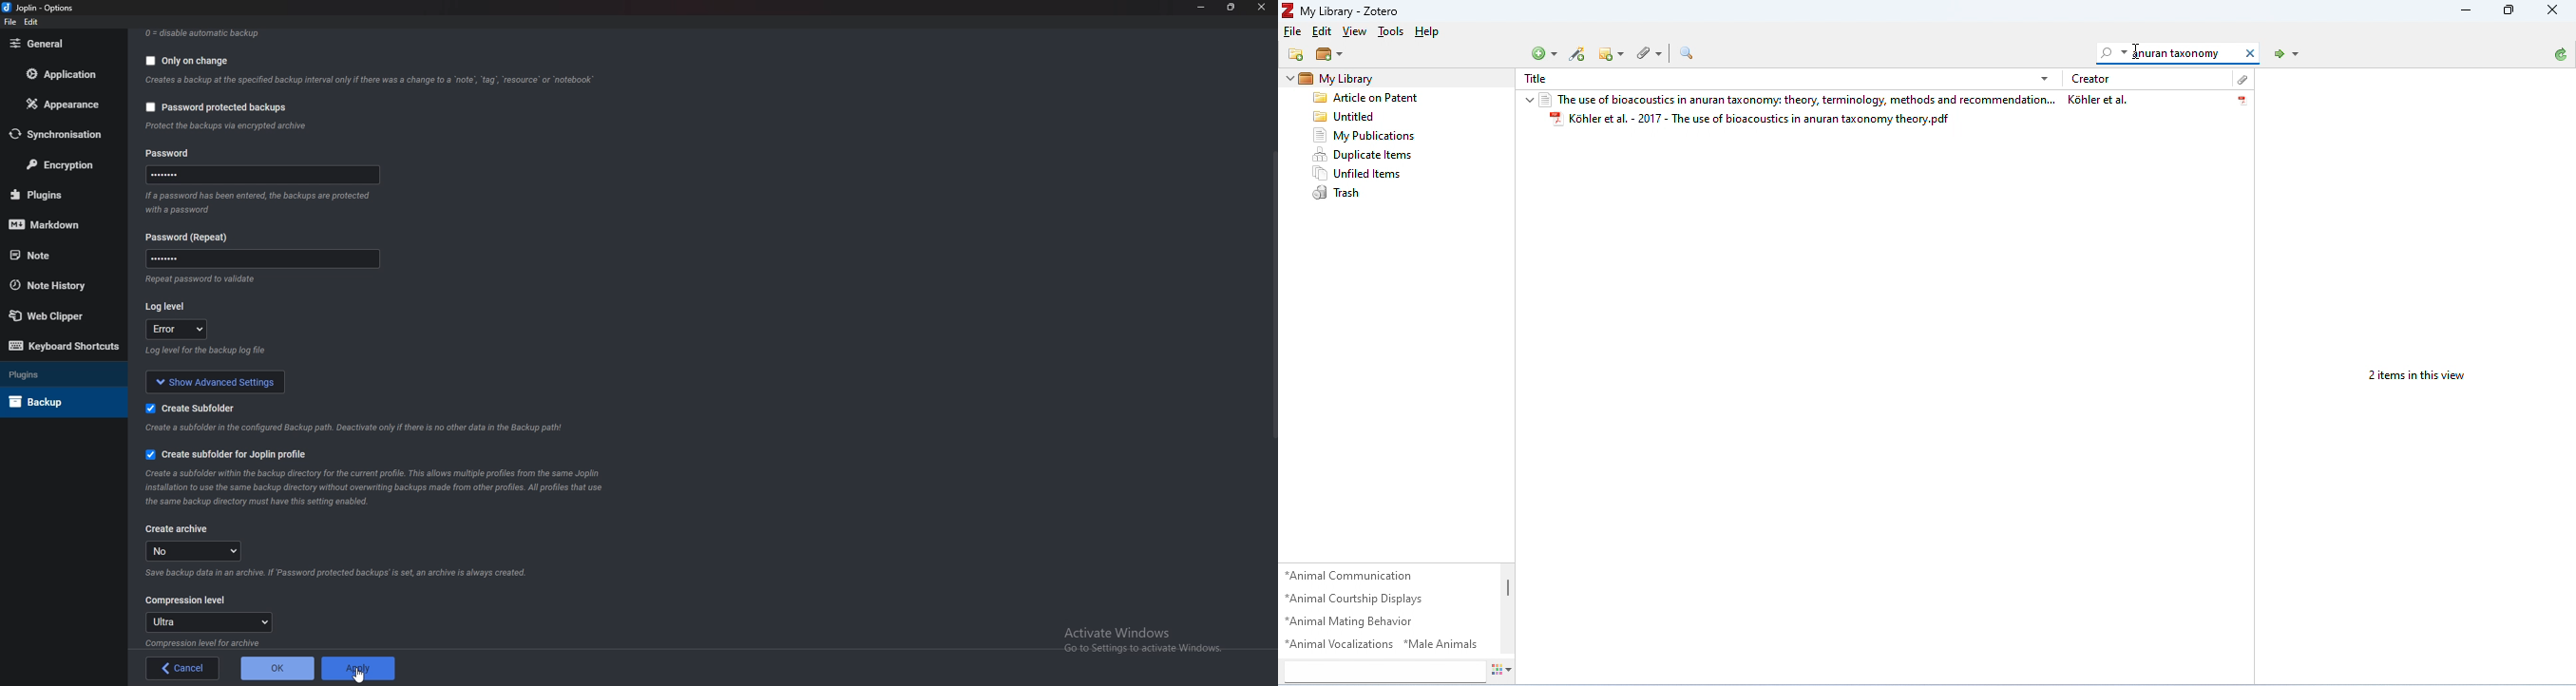  I want to click on Minimize, so click(1204, 7).